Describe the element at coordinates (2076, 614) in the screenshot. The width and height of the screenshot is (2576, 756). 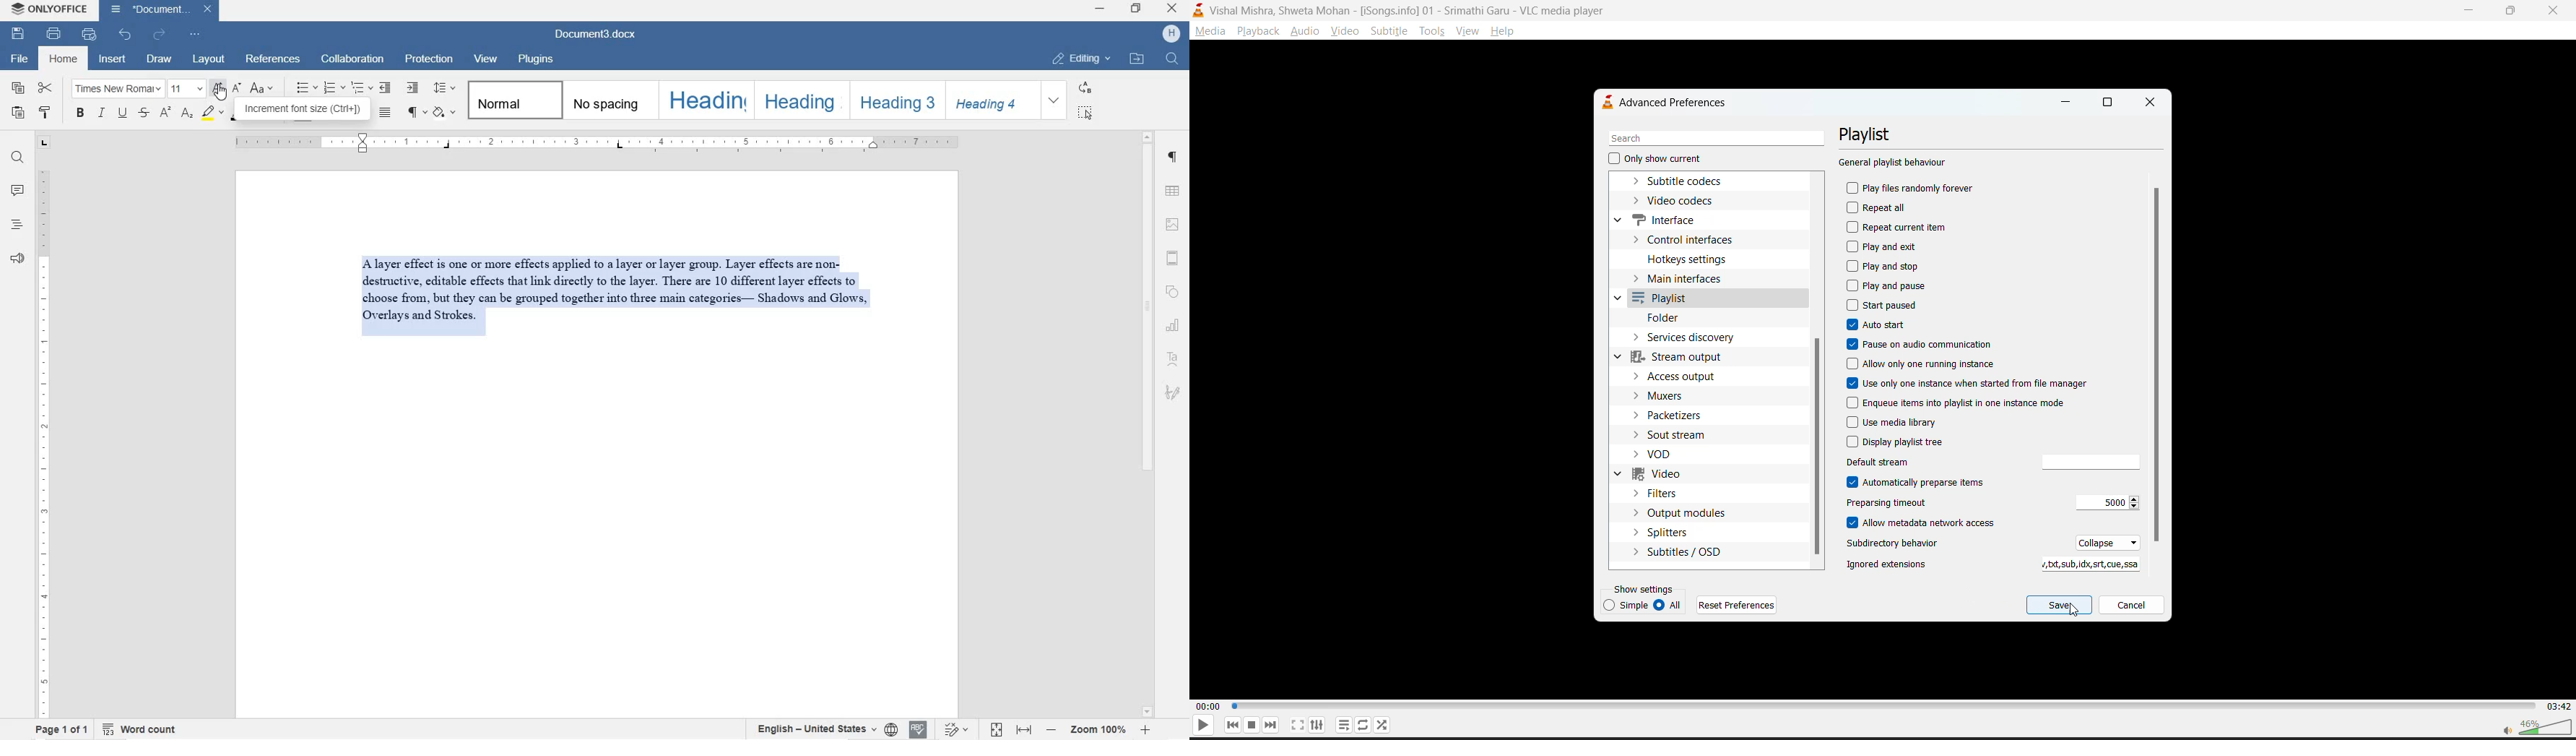
I see `cursor` at that location.